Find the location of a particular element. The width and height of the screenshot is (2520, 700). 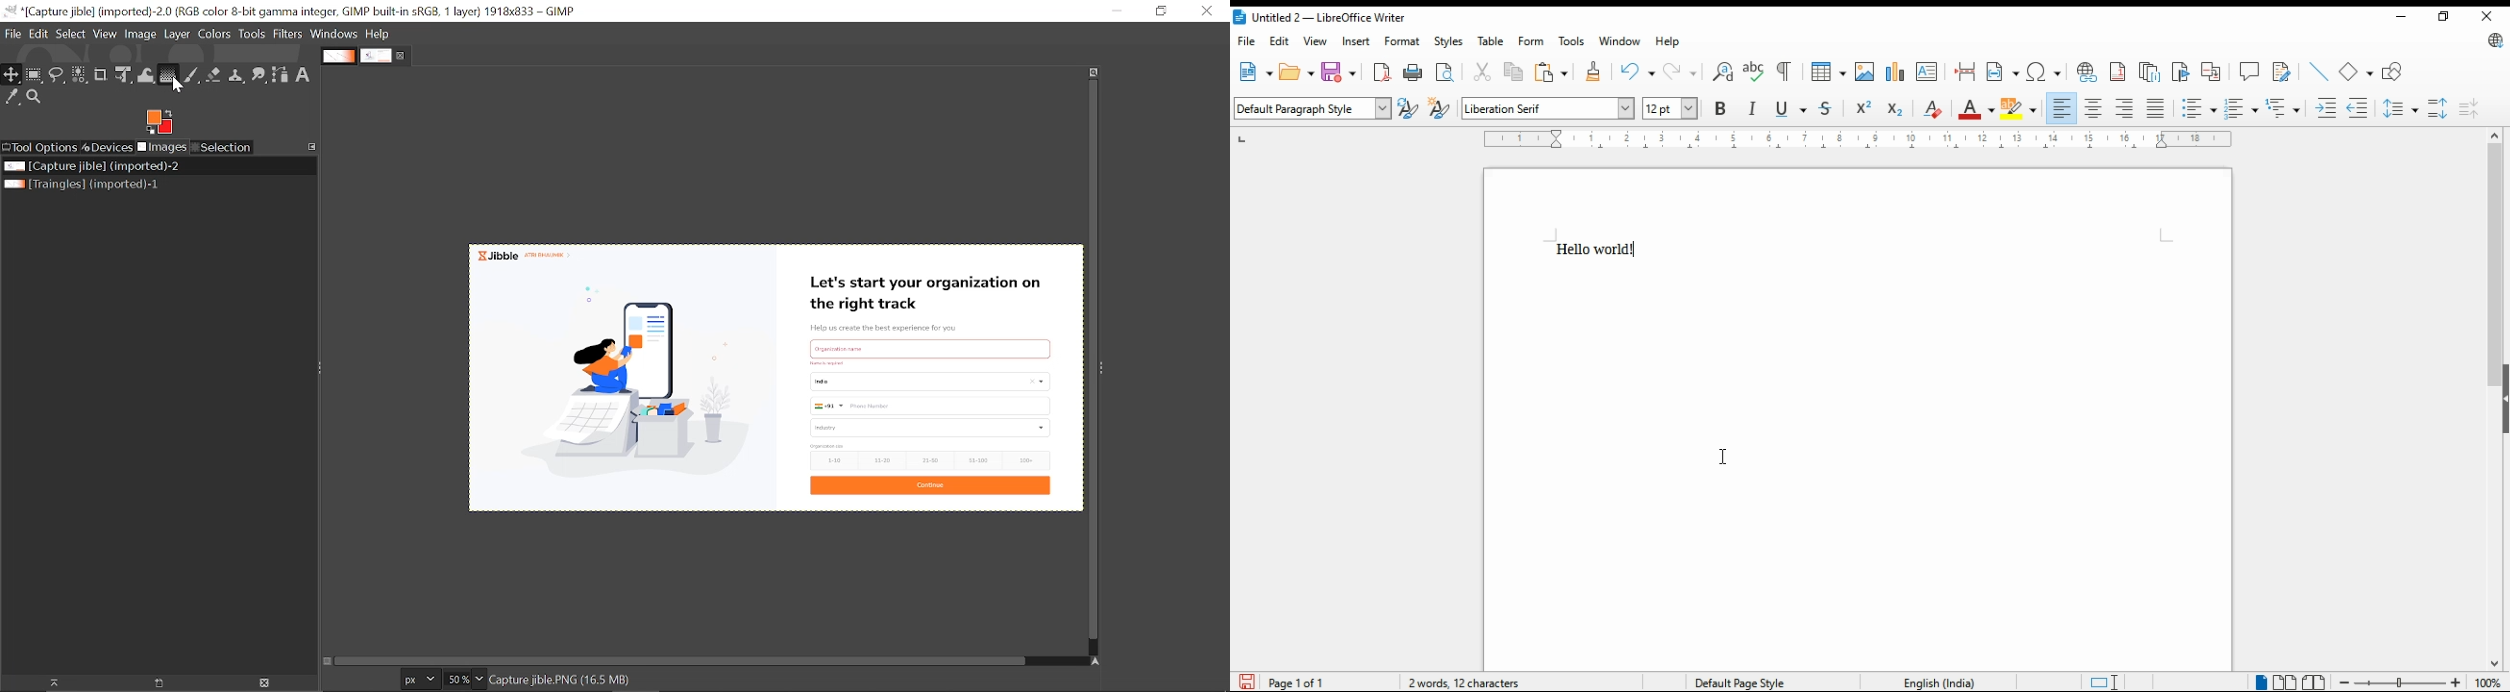

Paintbrush tool is located at coordinates (193, 75).